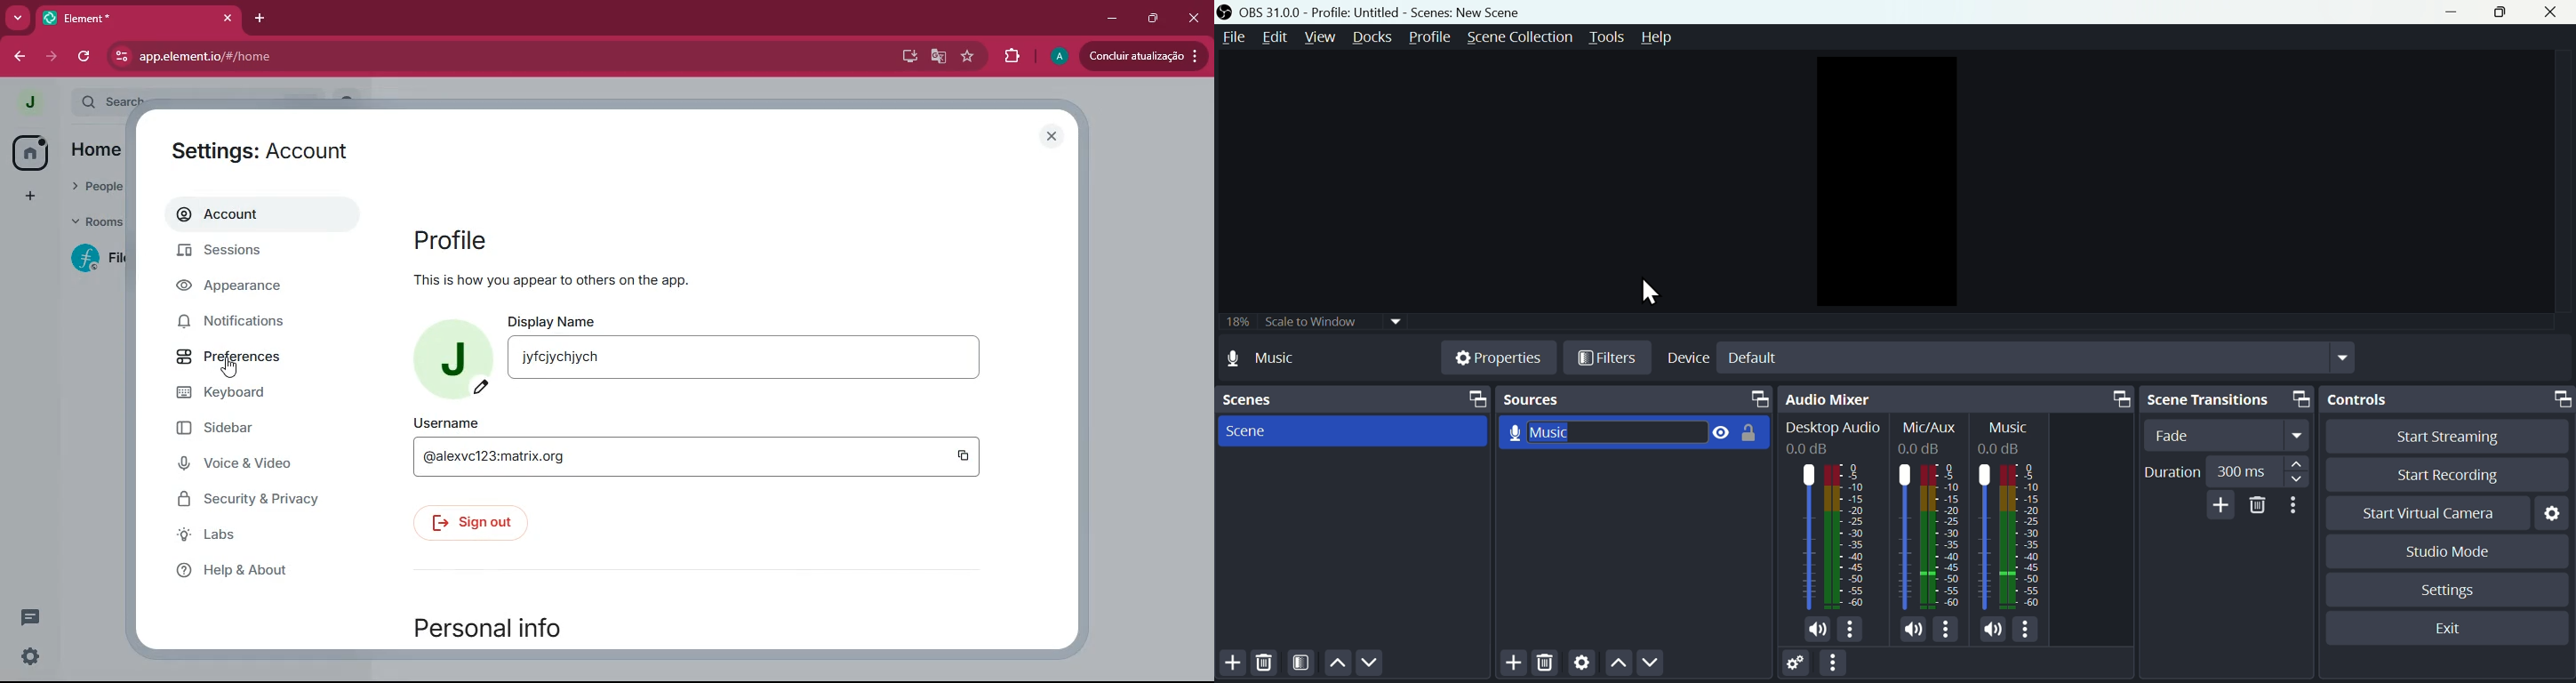  What do you see at coordinates (1929, 427) in the screenshot?
I see `` at bounding box center [1929, 427].